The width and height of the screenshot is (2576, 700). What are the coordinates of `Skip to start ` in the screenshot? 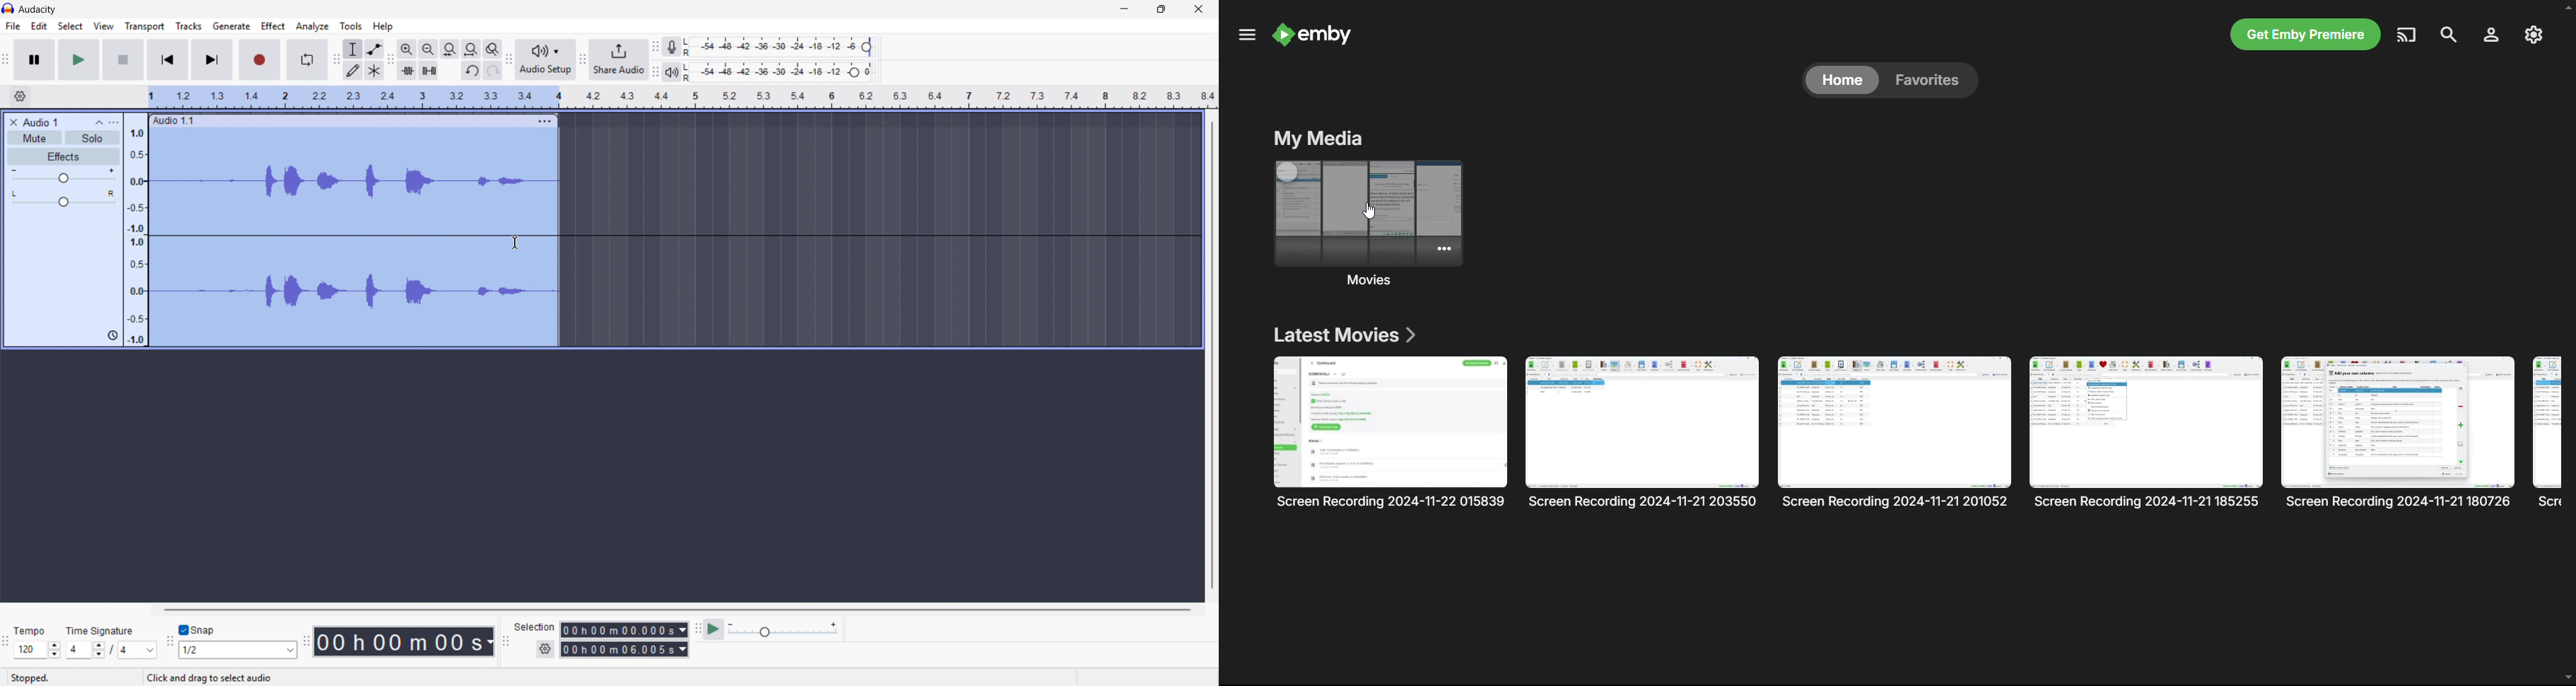 It's located at (167, 60).